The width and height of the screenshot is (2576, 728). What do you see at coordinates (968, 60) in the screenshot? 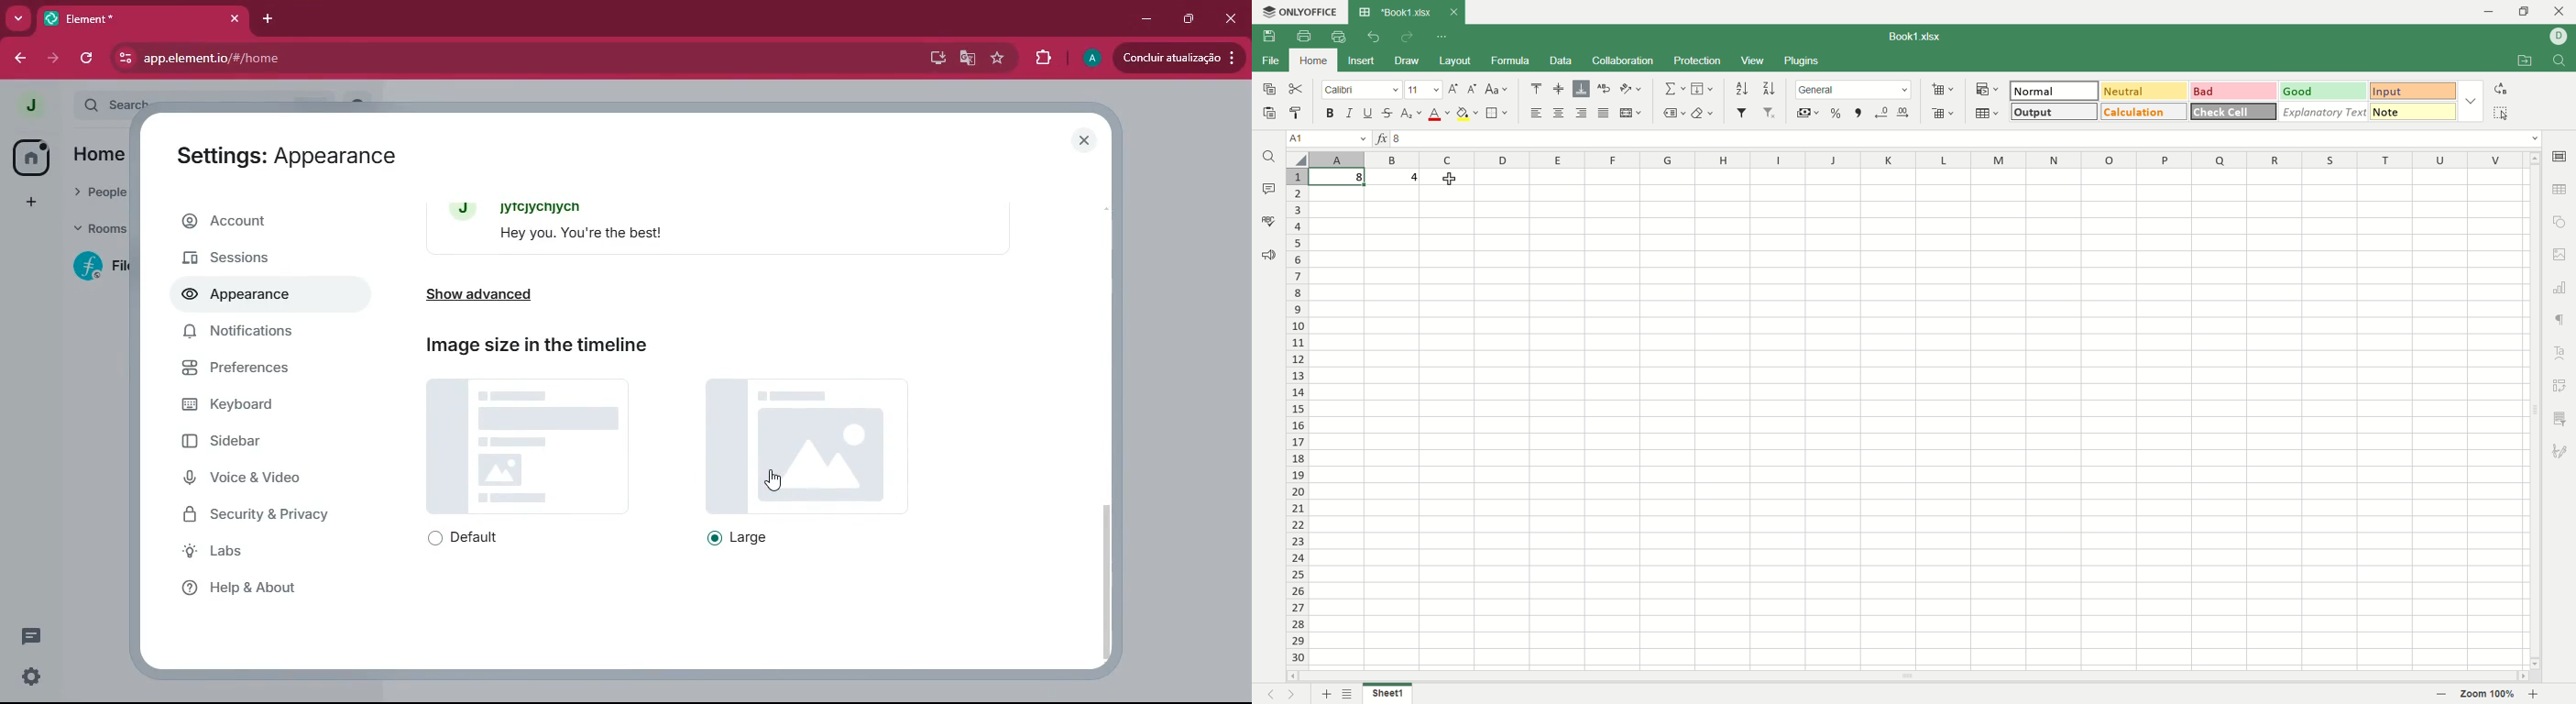
I see `google translate` at bounding box center [968, 60].